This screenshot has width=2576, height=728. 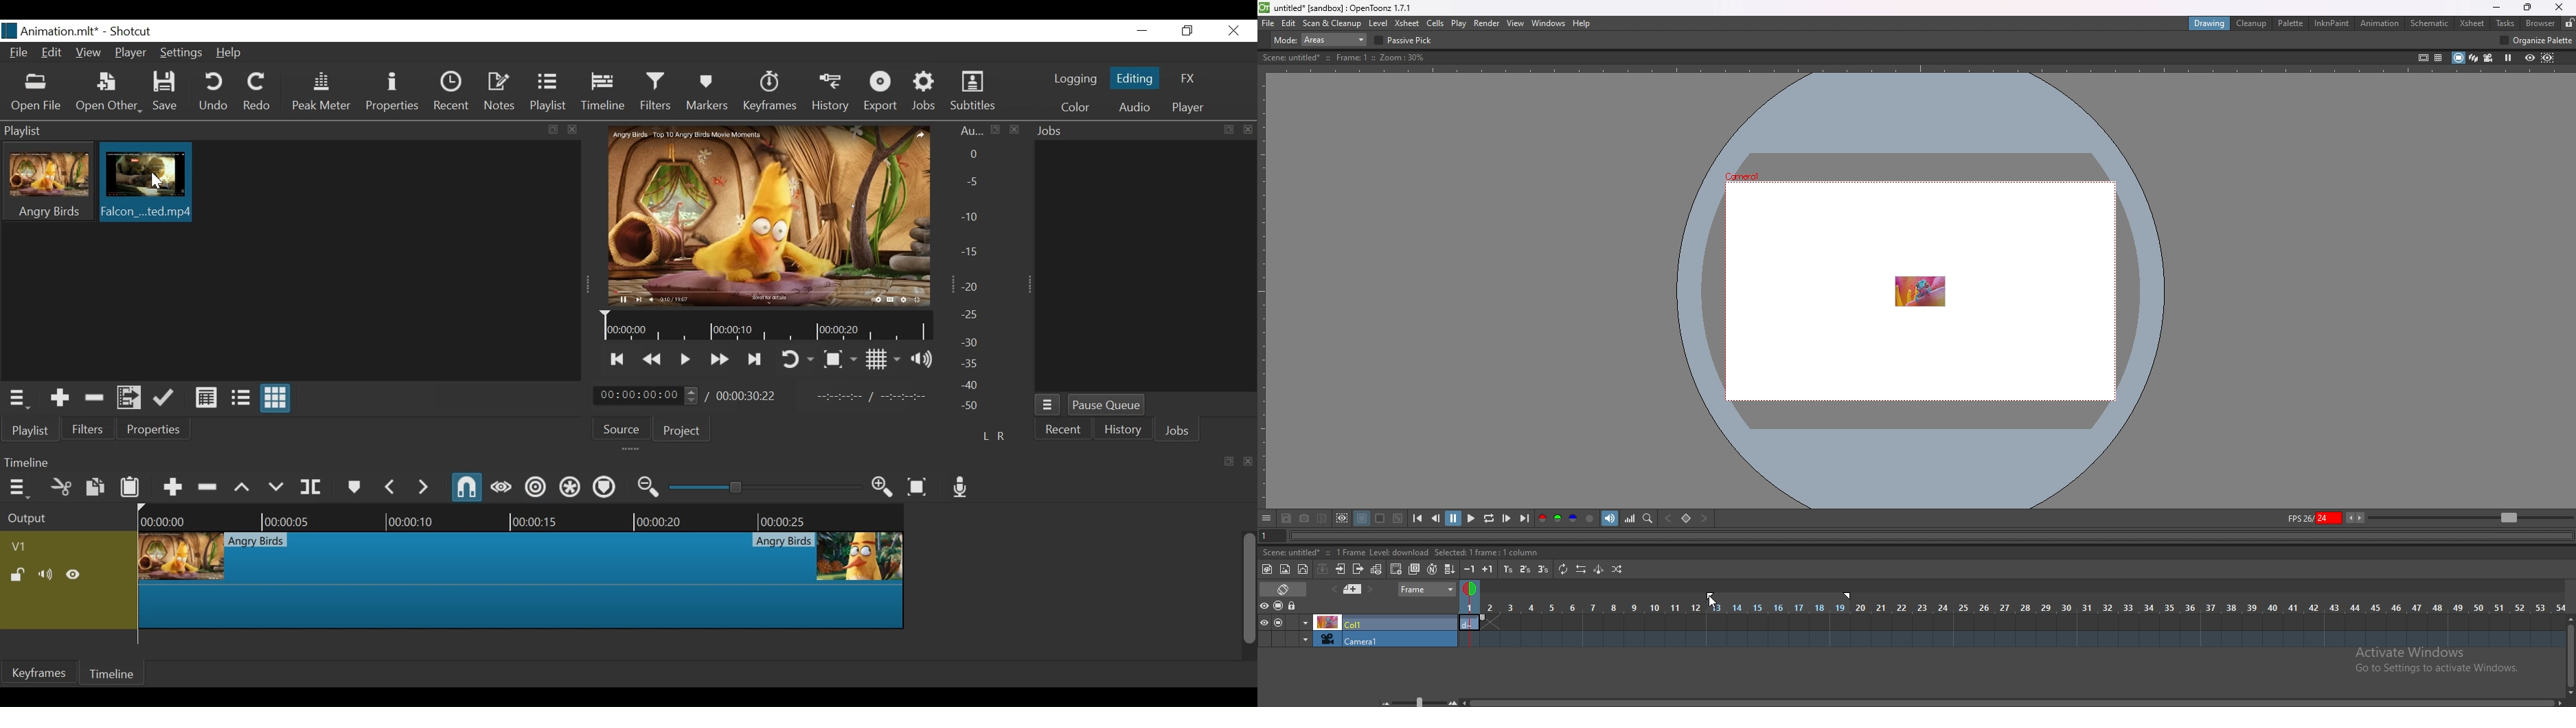 I want to click on View as File, so click(x=240, y=399).